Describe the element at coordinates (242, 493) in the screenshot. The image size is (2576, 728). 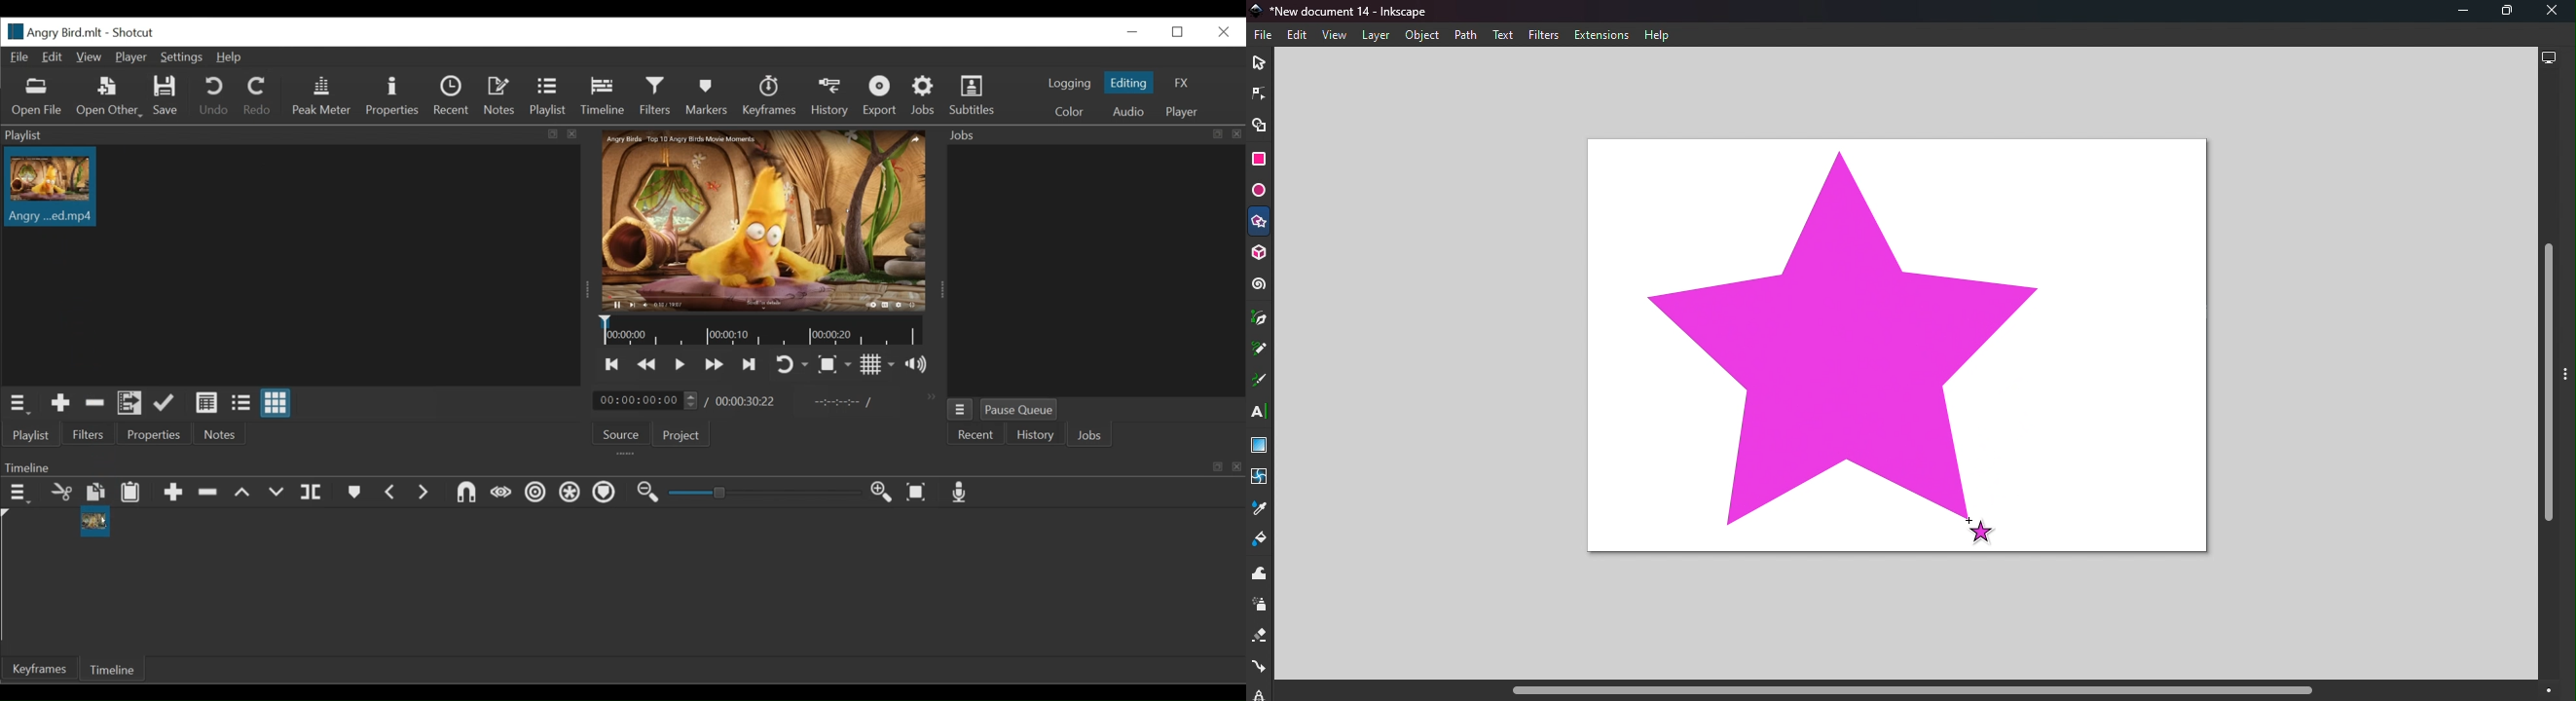
I see `lift` at that location.